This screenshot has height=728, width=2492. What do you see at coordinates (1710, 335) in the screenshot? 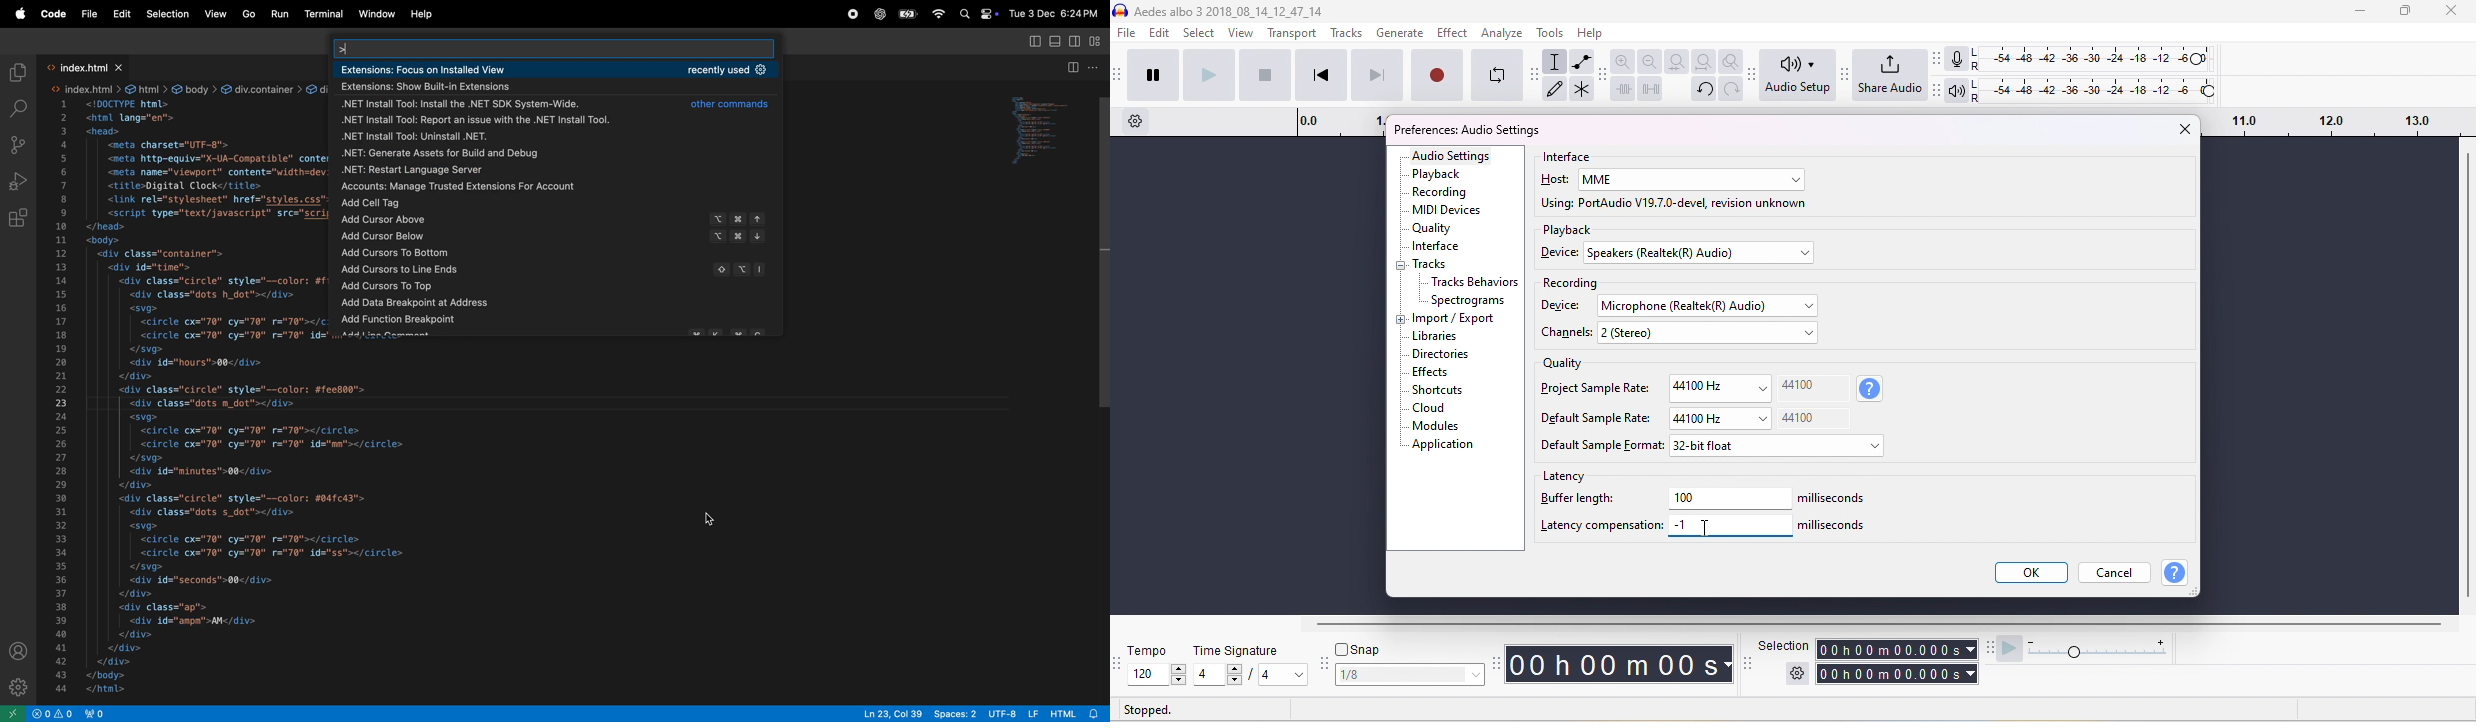
I see `select channels` at bounding box center [1710, 335].